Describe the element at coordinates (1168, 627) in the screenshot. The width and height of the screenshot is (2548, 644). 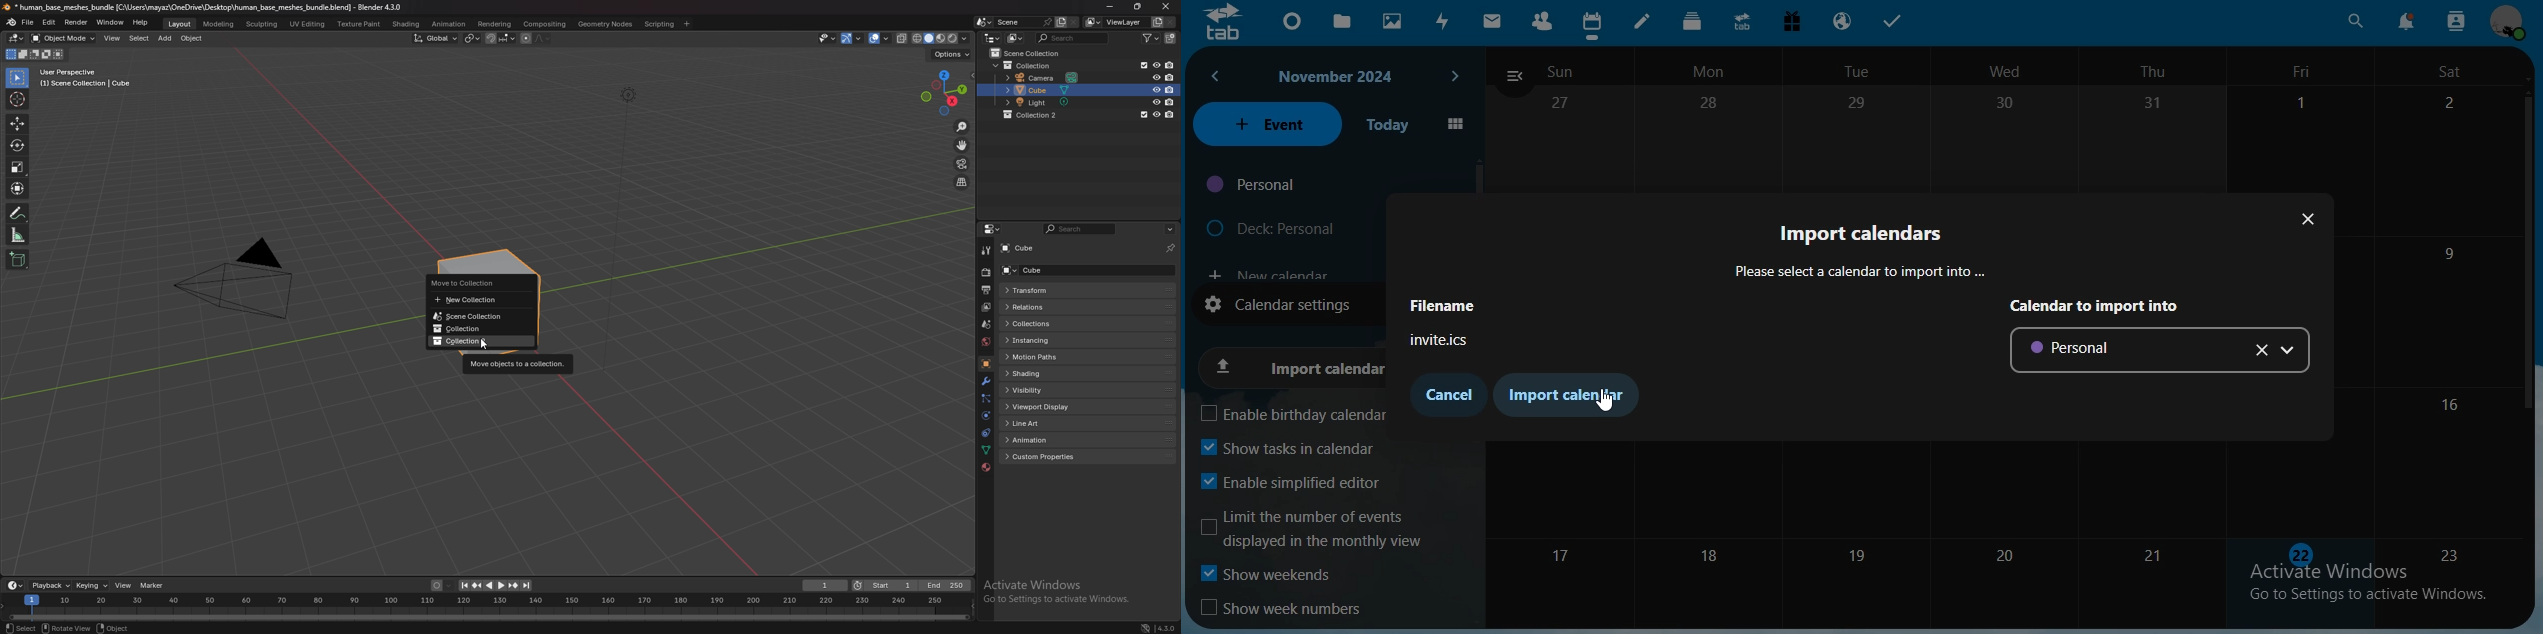
I see `version` at that location.